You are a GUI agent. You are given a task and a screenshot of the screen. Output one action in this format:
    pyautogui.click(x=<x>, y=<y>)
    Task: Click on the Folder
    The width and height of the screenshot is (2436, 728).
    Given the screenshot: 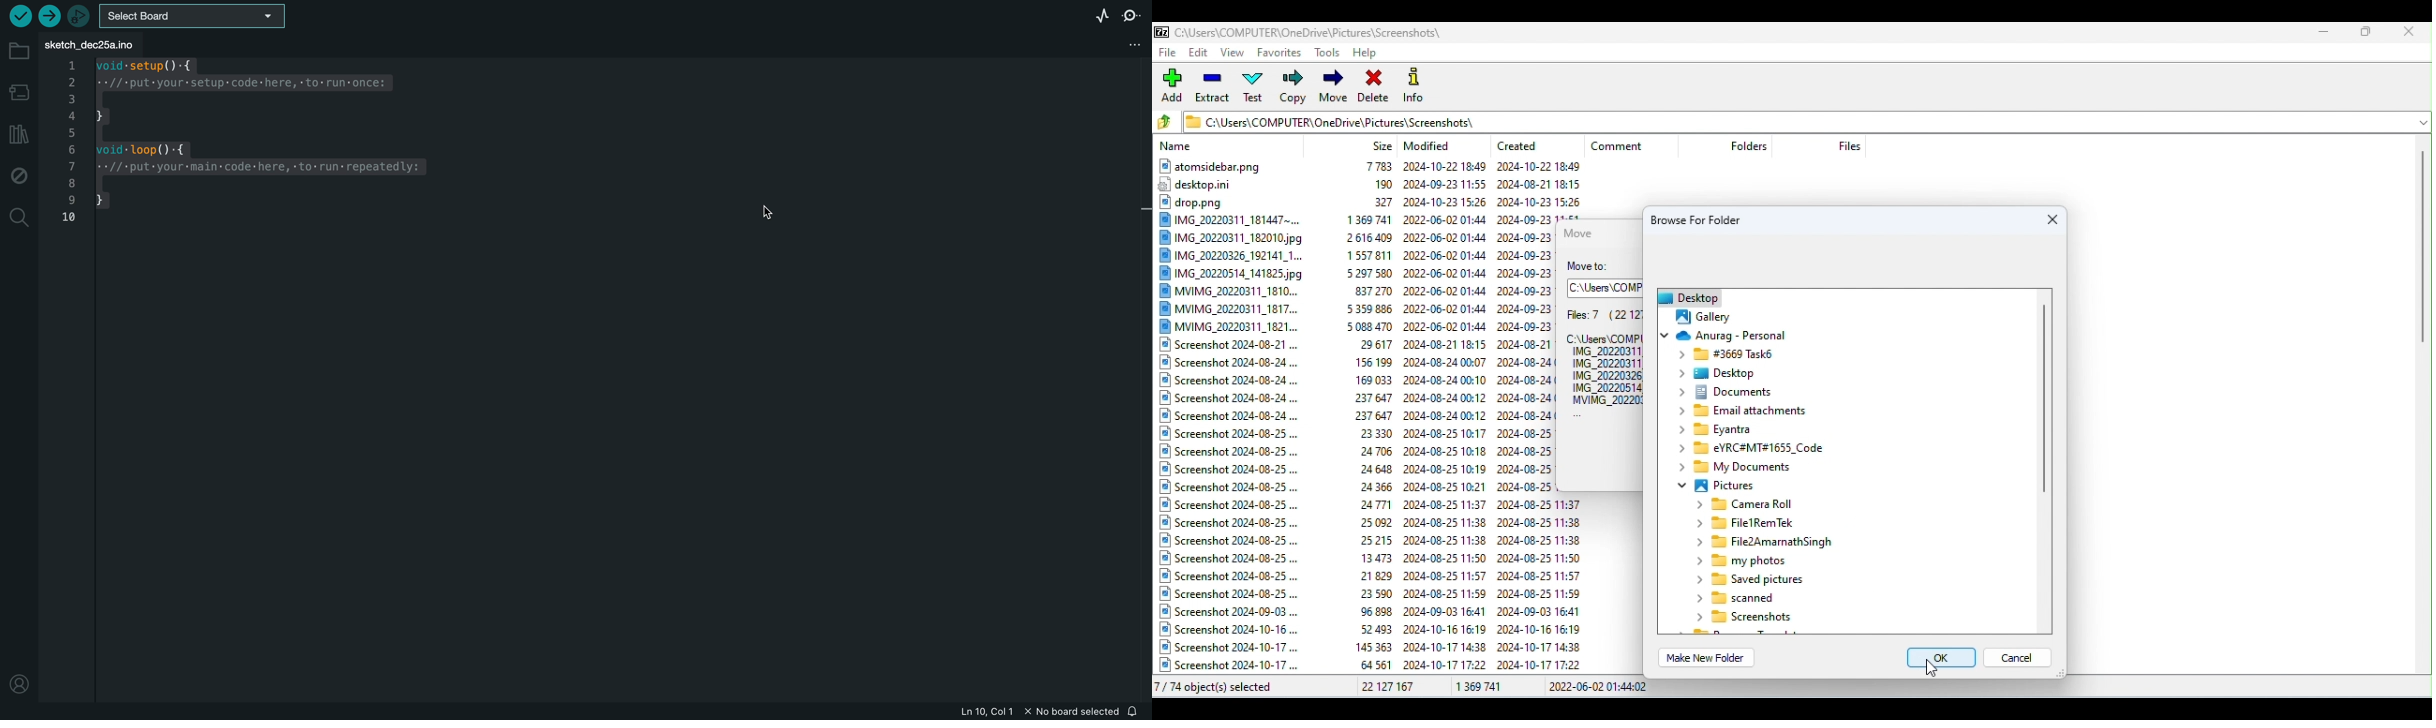 What is the action you would take?
    pyautogui.click(x=1752, y=619)
    